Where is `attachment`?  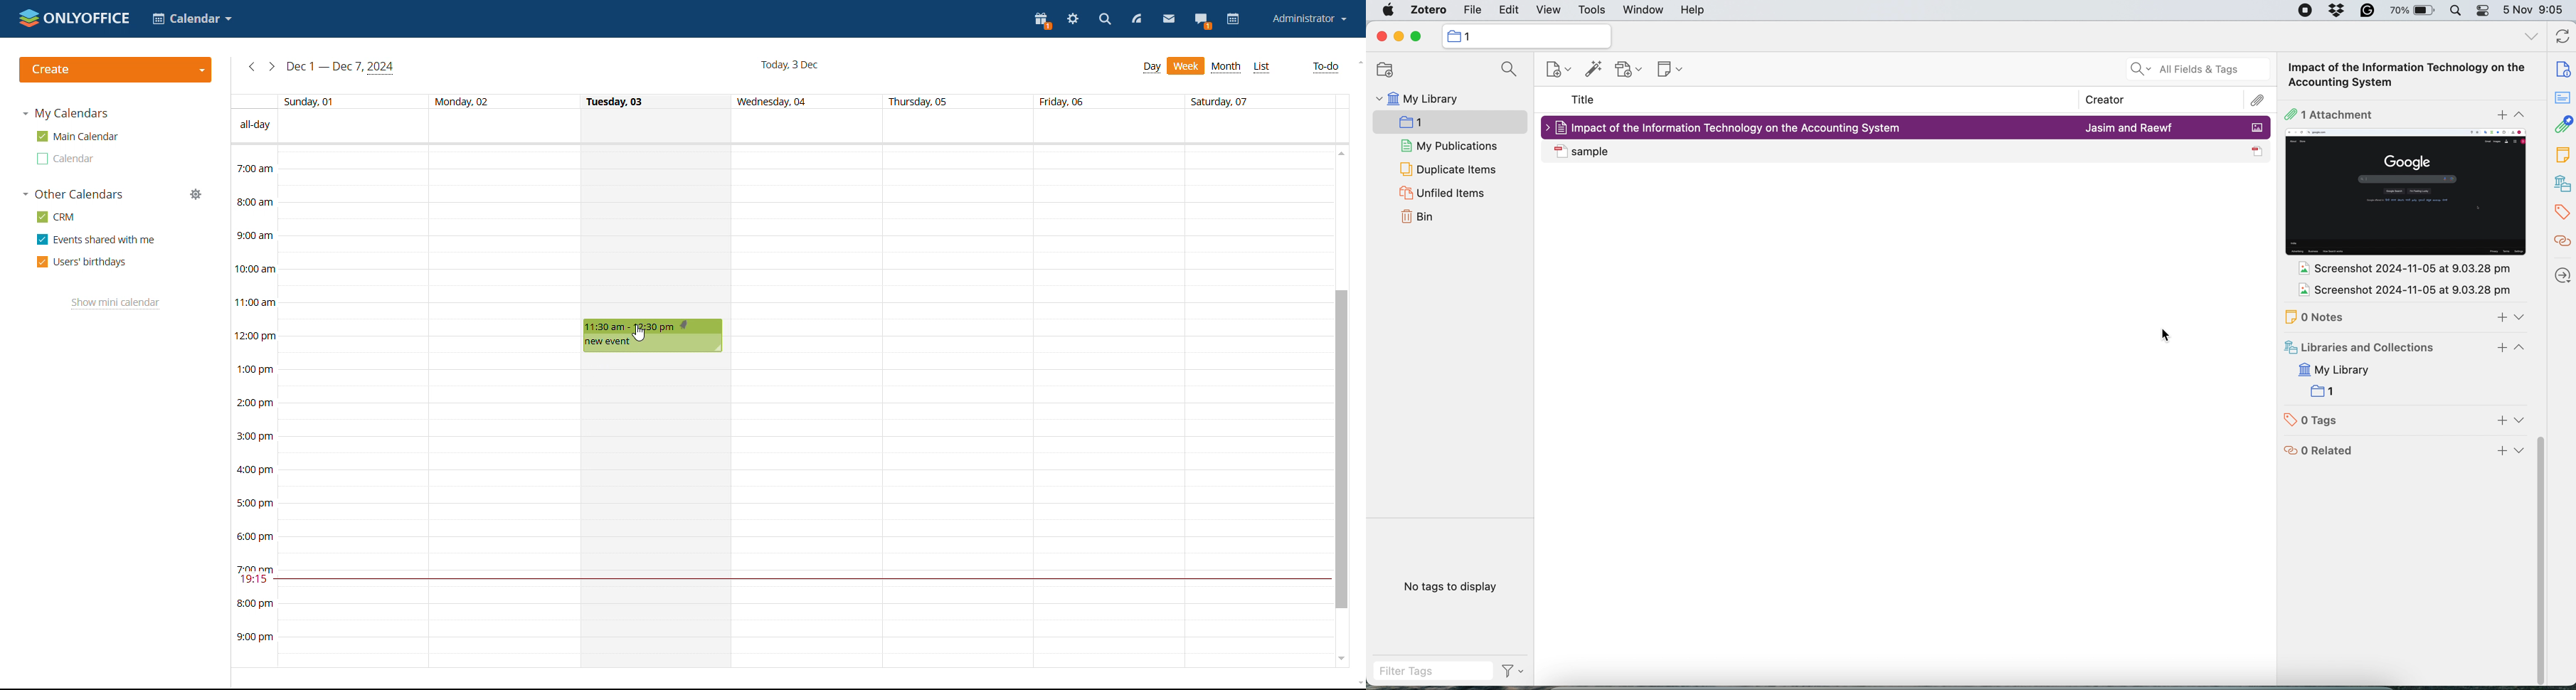 attachment is located at coordinates (2403, 112).